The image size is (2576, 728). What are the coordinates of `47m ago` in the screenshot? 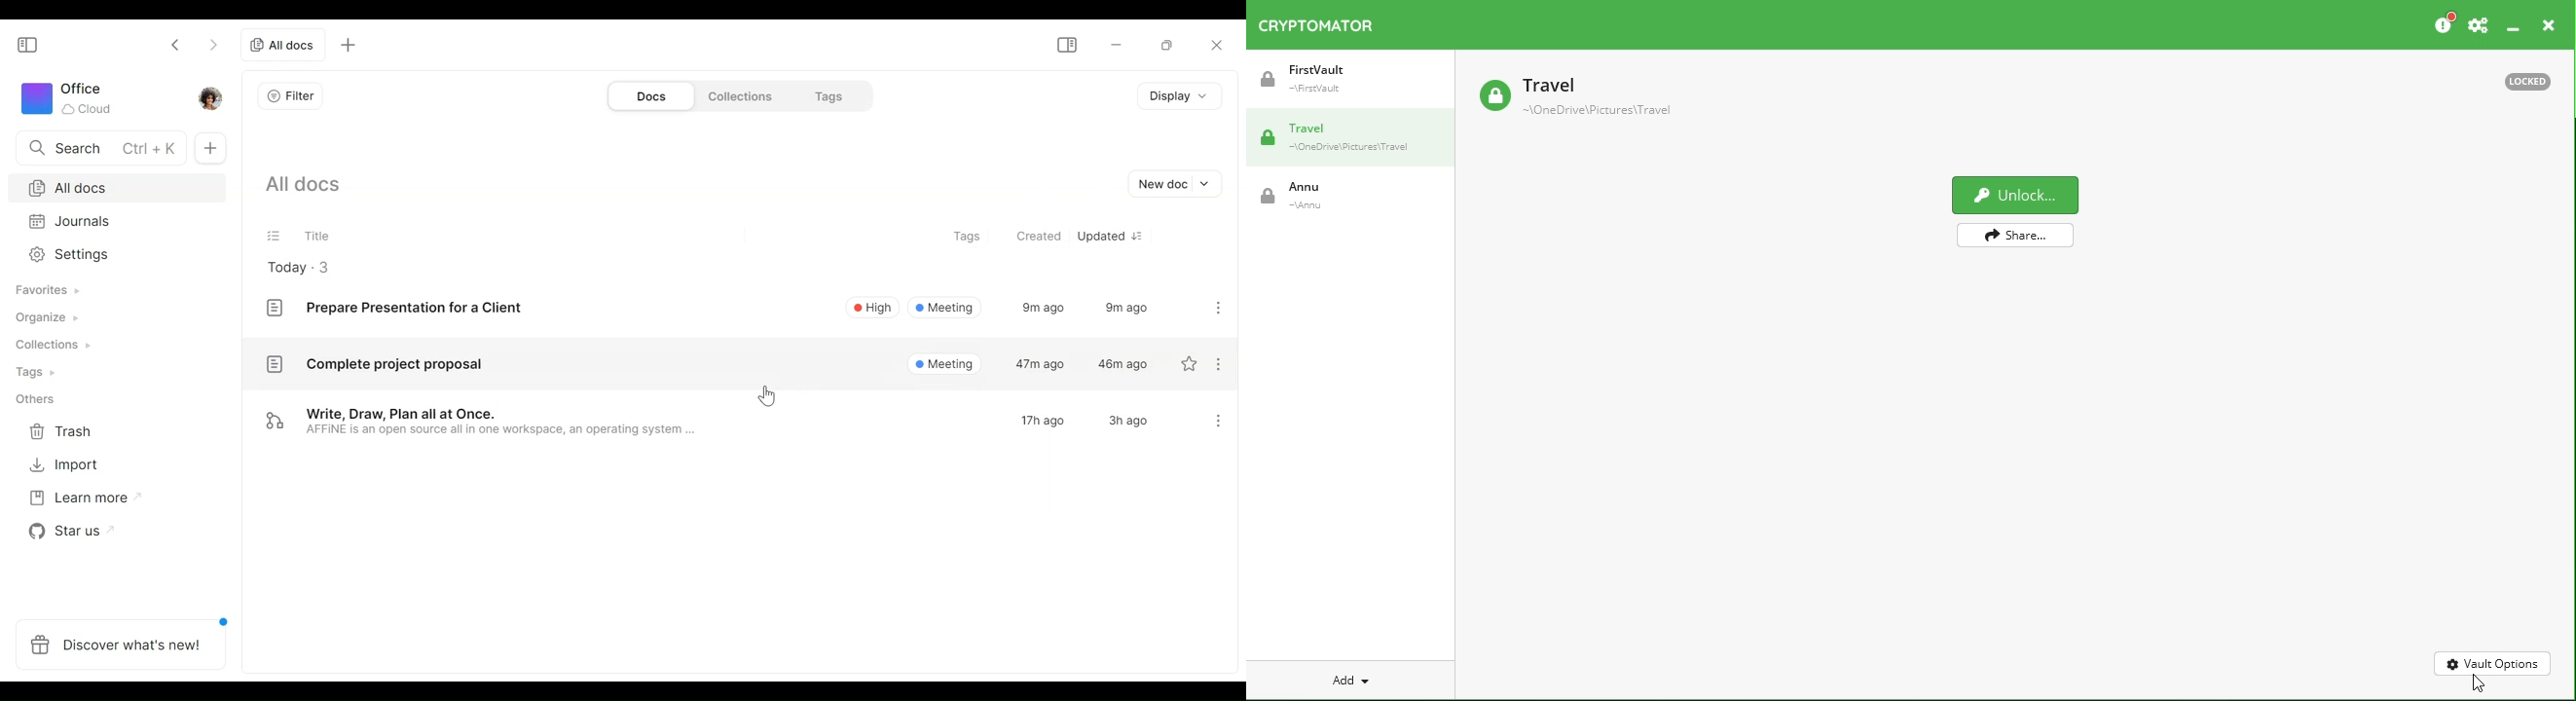 It's located at (1041, 364).